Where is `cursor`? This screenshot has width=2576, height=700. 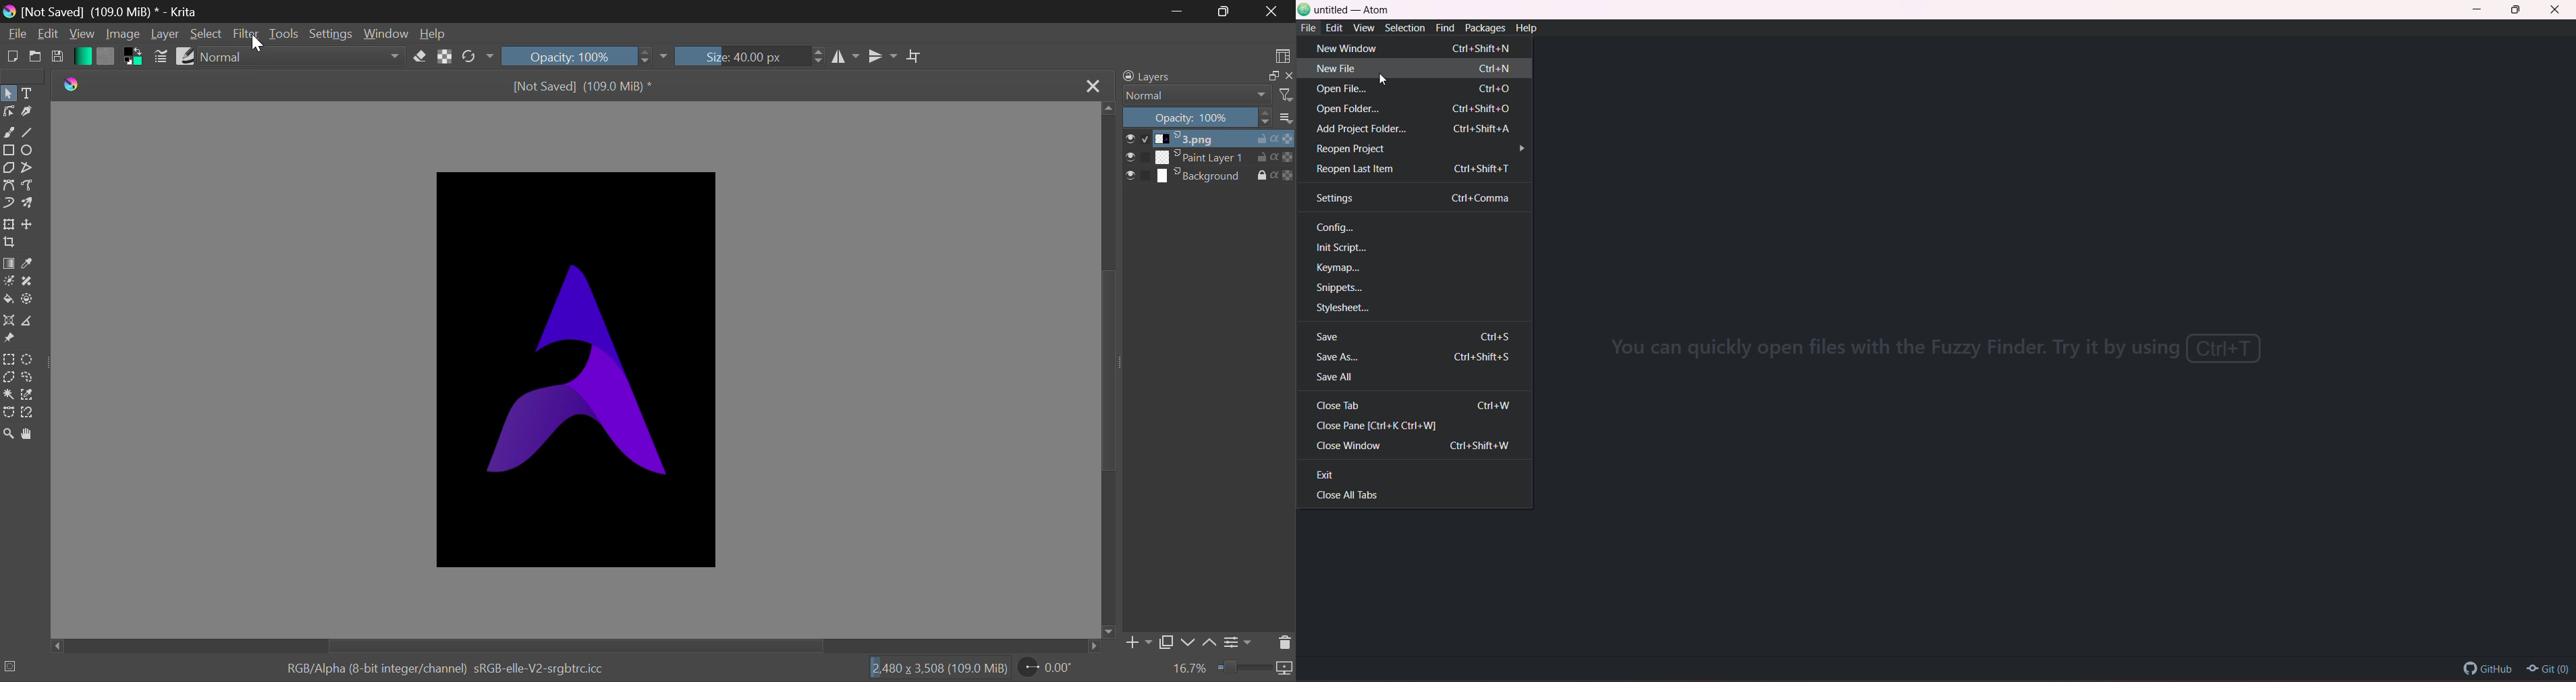 cursor is located at coordinates (1385, 79).